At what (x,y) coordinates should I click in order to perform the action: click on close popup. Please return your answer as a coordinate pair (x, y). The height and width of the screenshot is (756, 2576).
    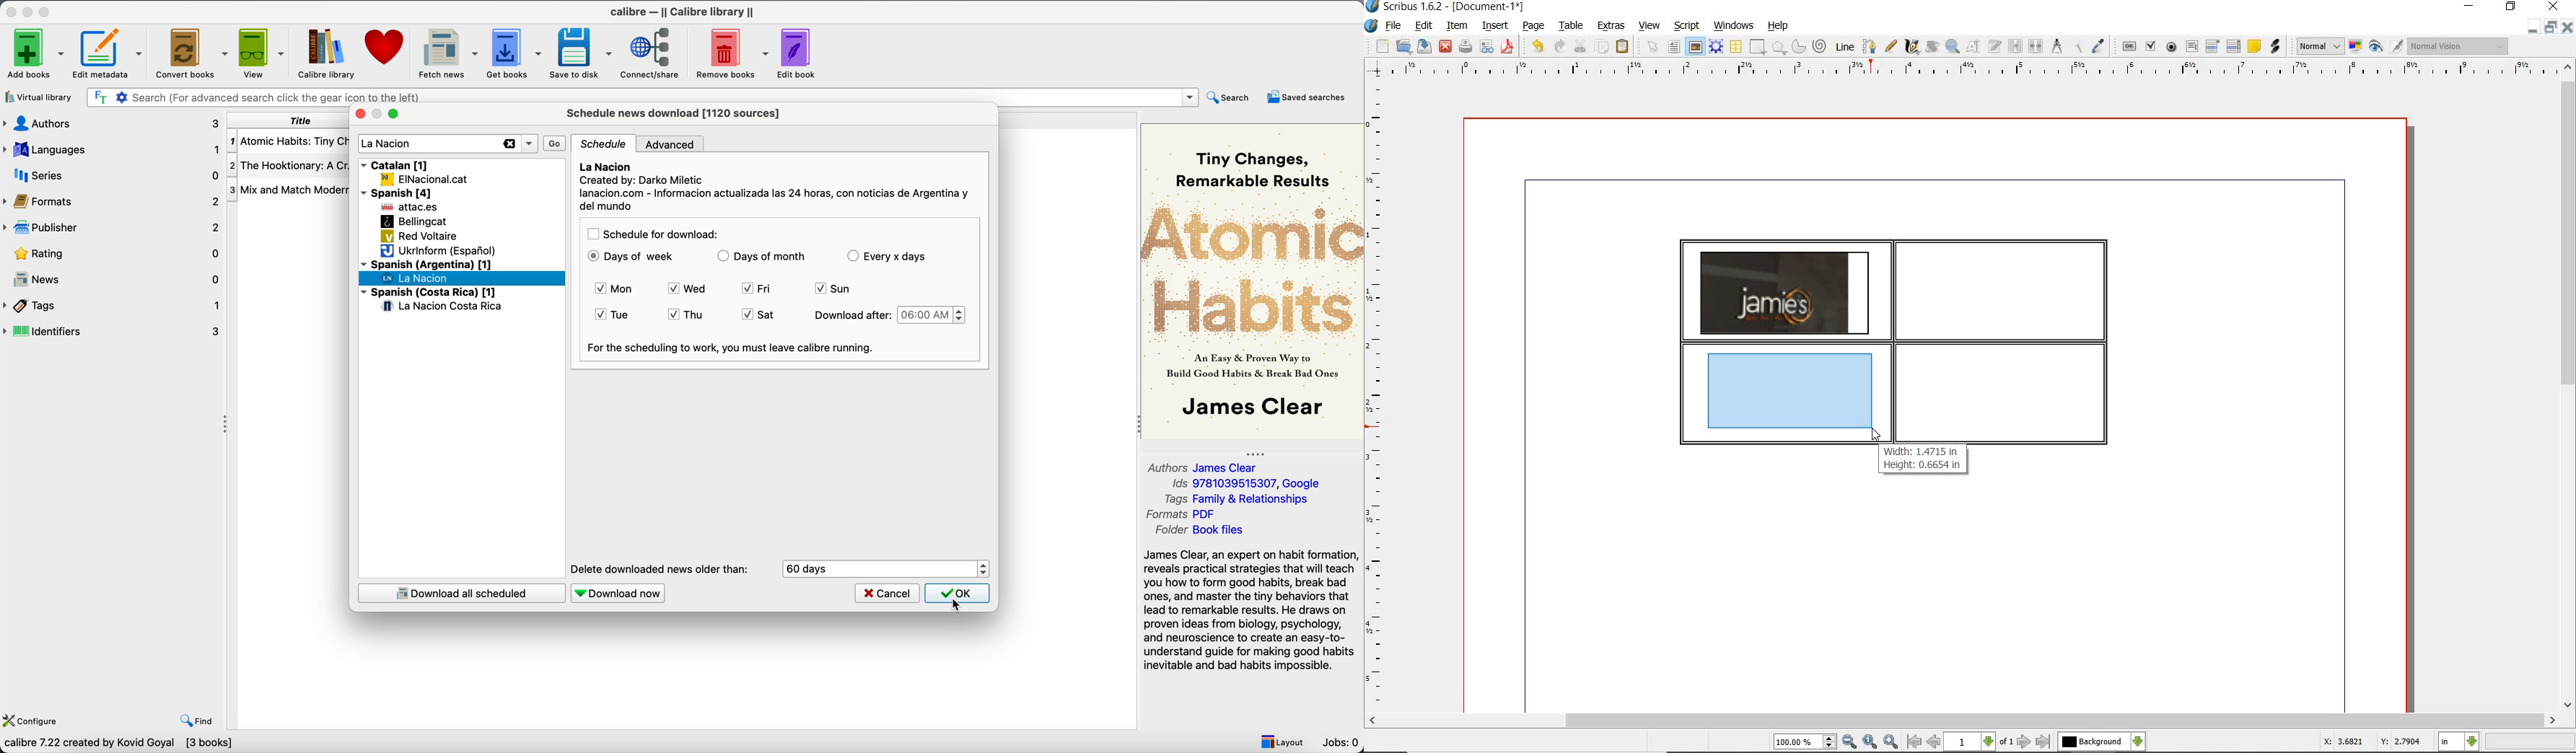
    Looking at the image, I should click on (359, 114).